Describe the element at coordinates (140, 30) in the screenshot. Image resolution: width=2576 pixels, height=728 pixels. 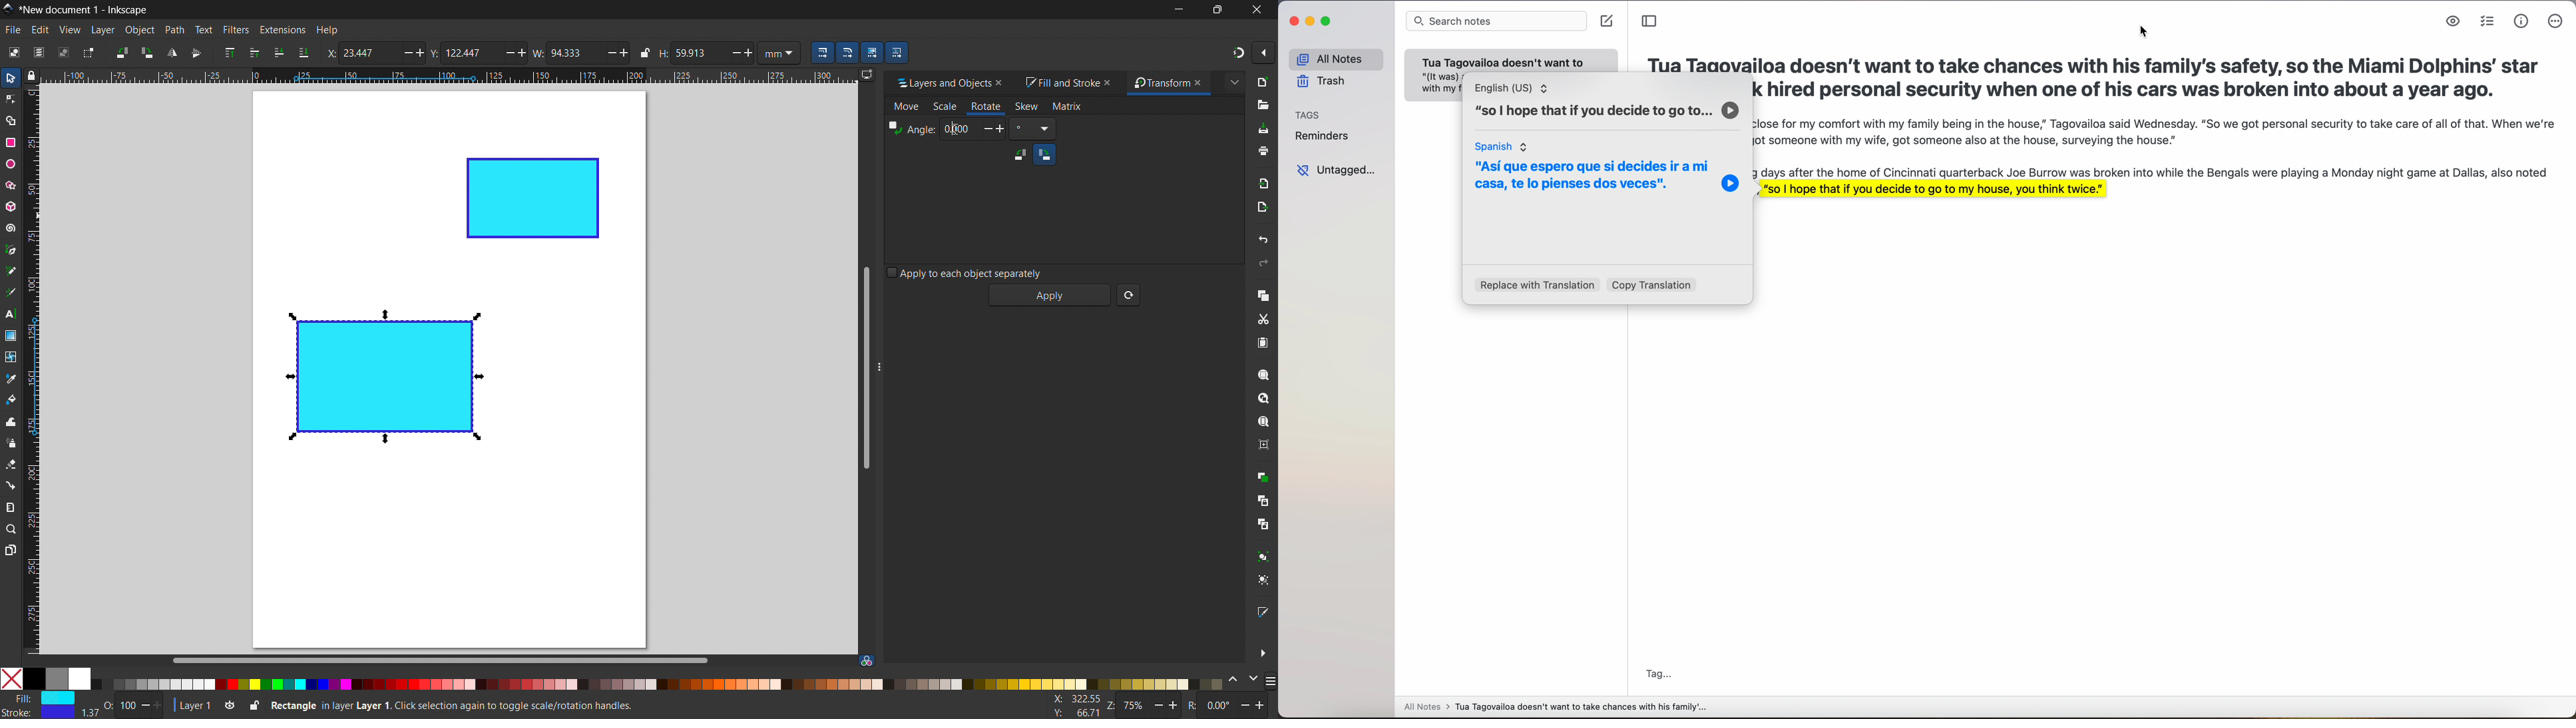
I see `object` at that location.